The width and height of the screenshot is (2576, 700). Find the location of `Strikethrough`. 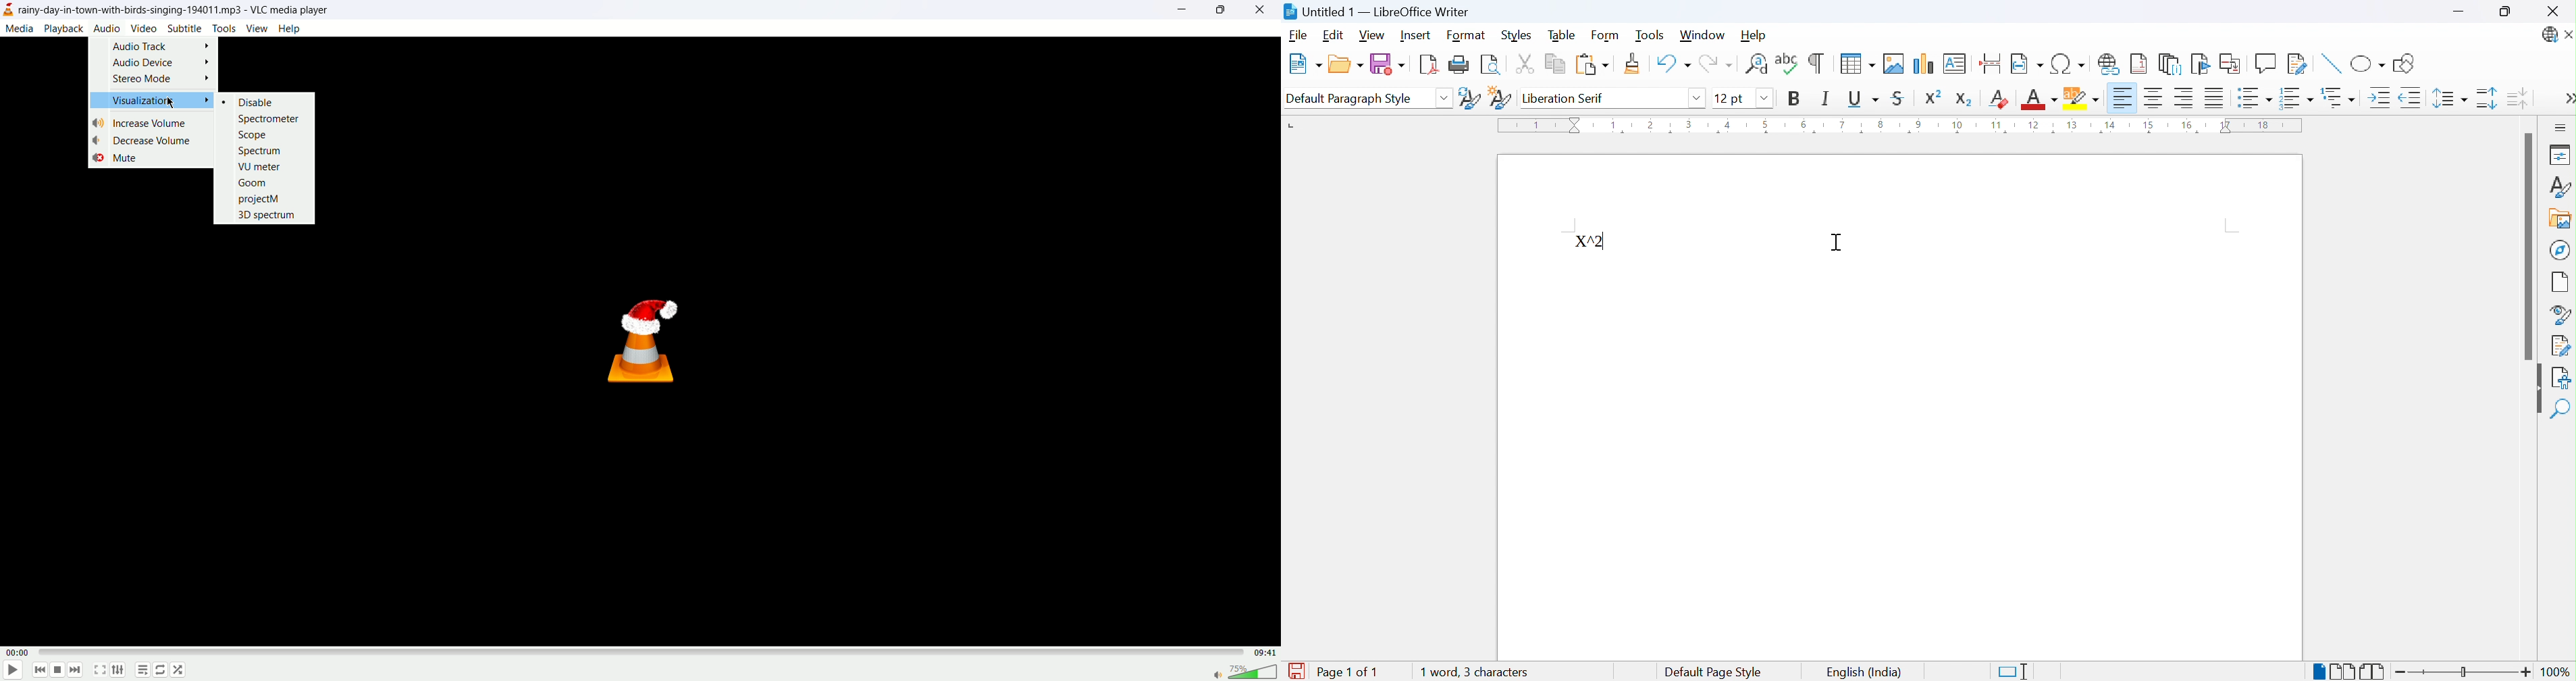

Strikethrough is located at coordinates (1899, 98).